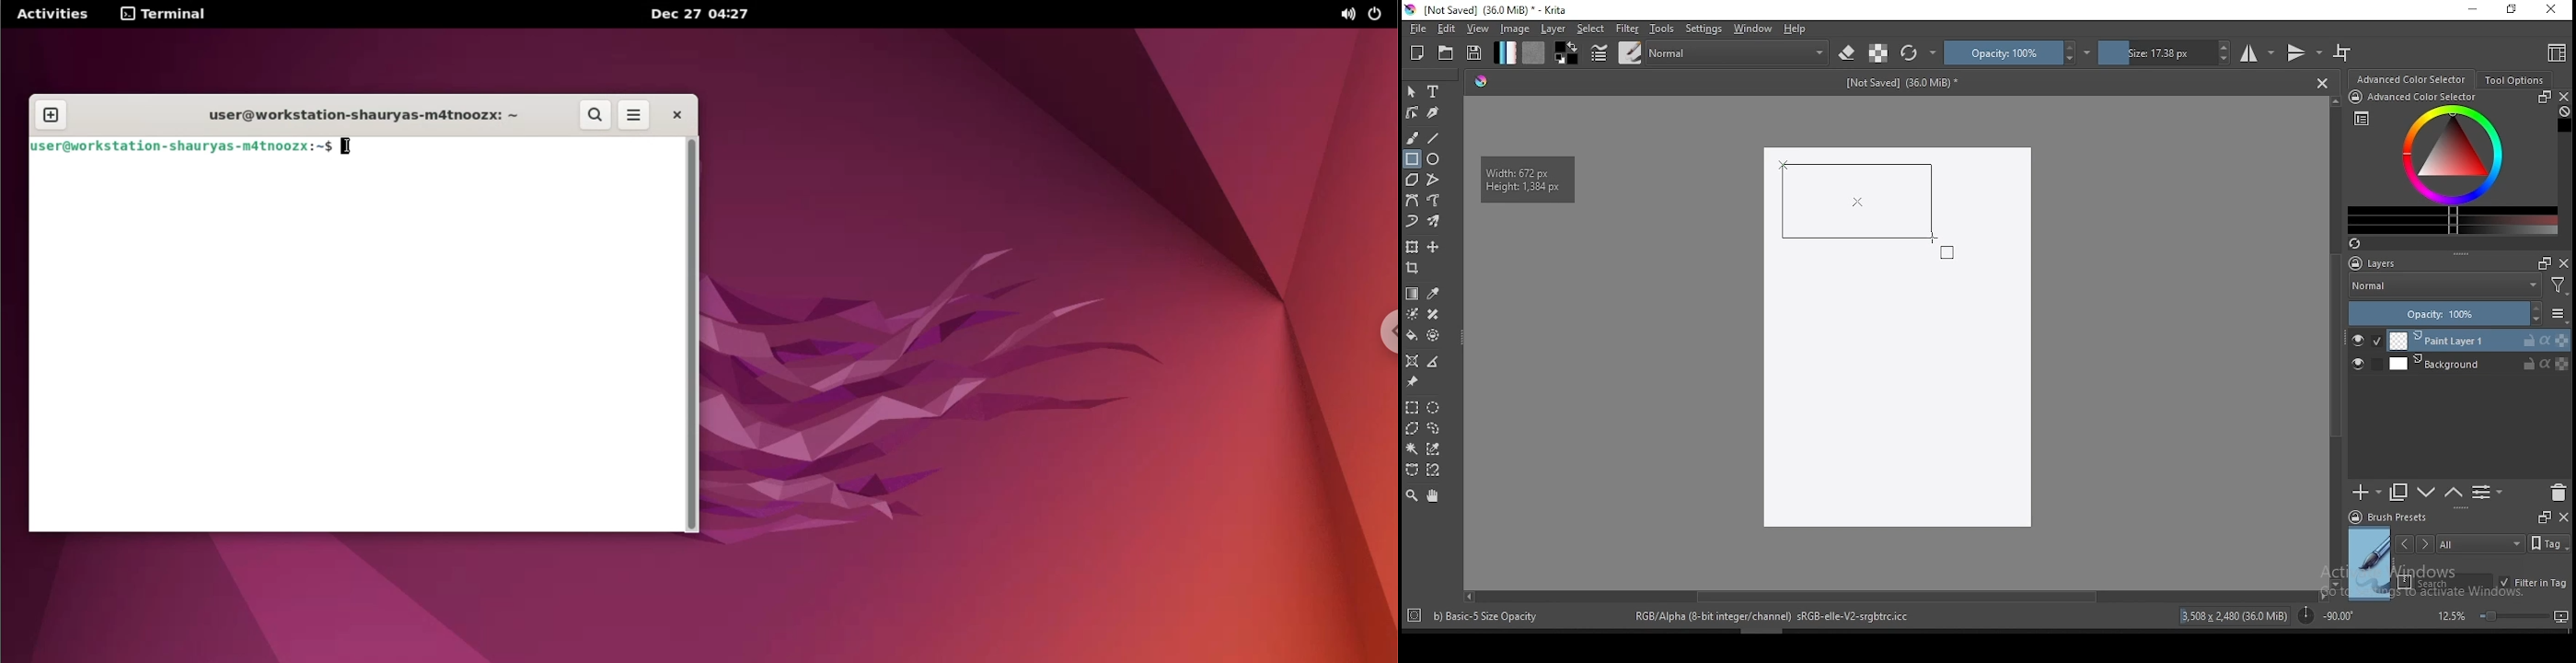  What do you see at coordinates (2337, 341) in the screenshot?
I see `scroll bar` at bounding box center [2337, 341].